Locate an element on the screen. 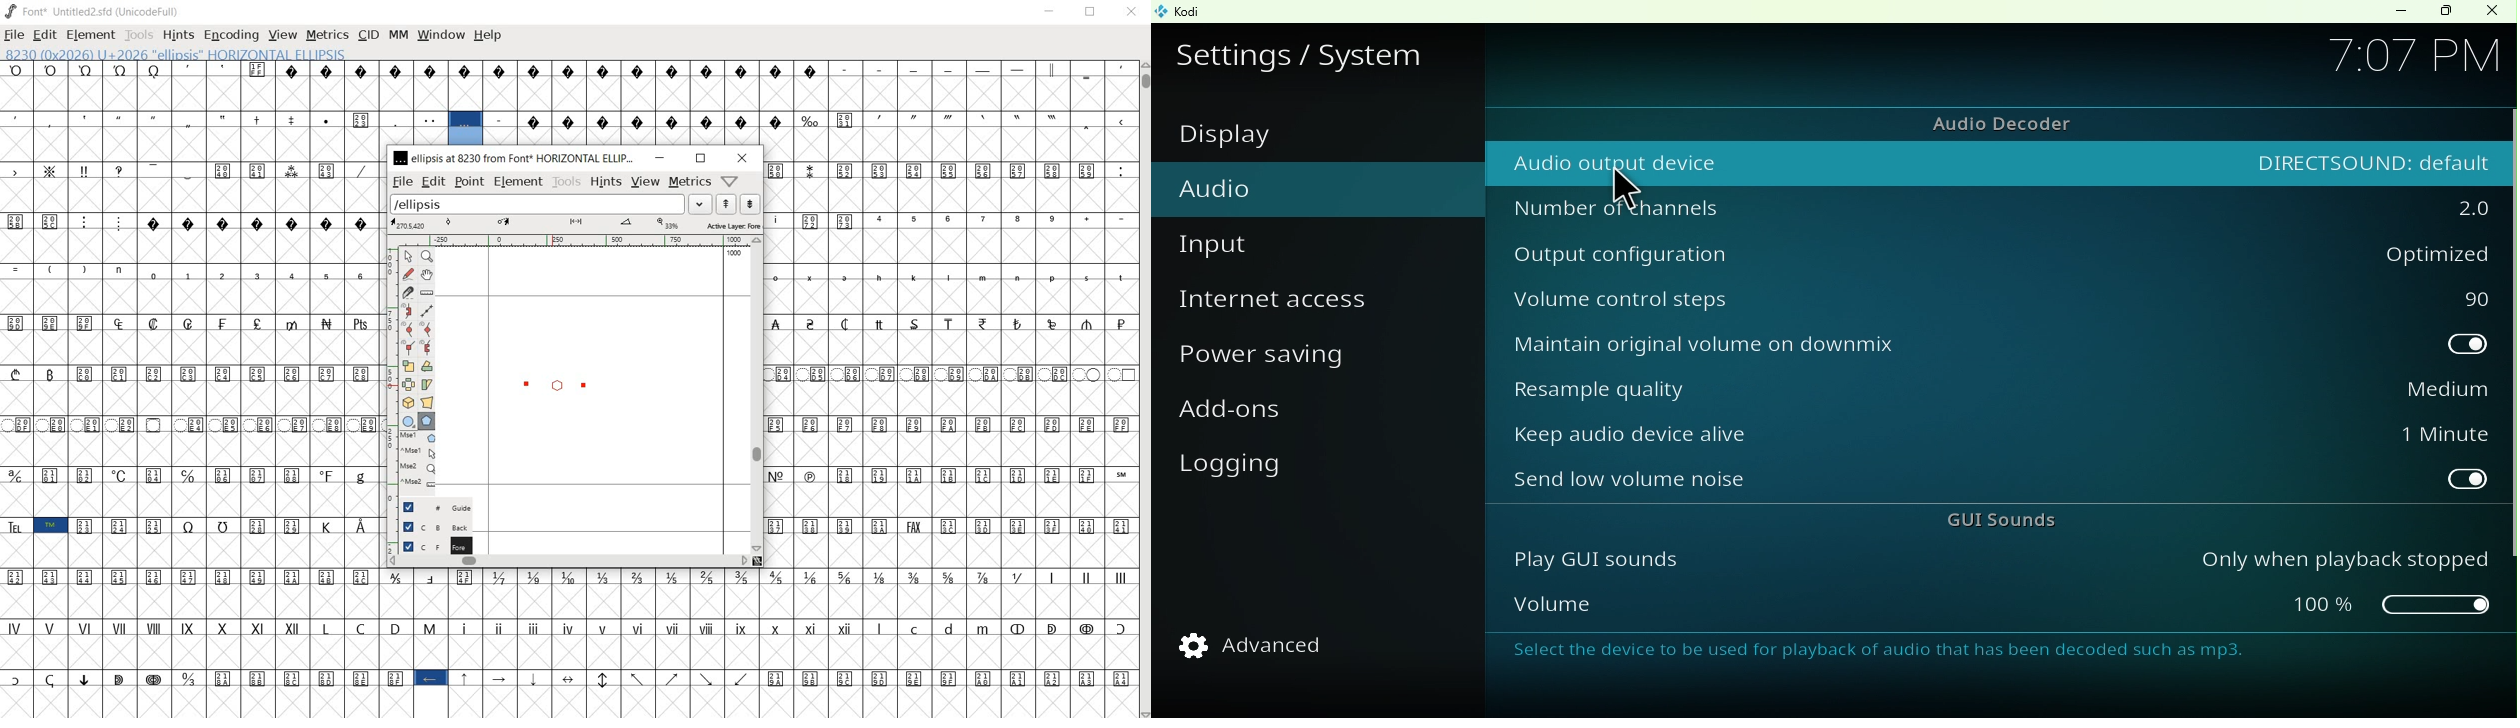 Image resolution: width=2520 pixels, height=728 pixels. HINTS is located at coordinates (177, 37).